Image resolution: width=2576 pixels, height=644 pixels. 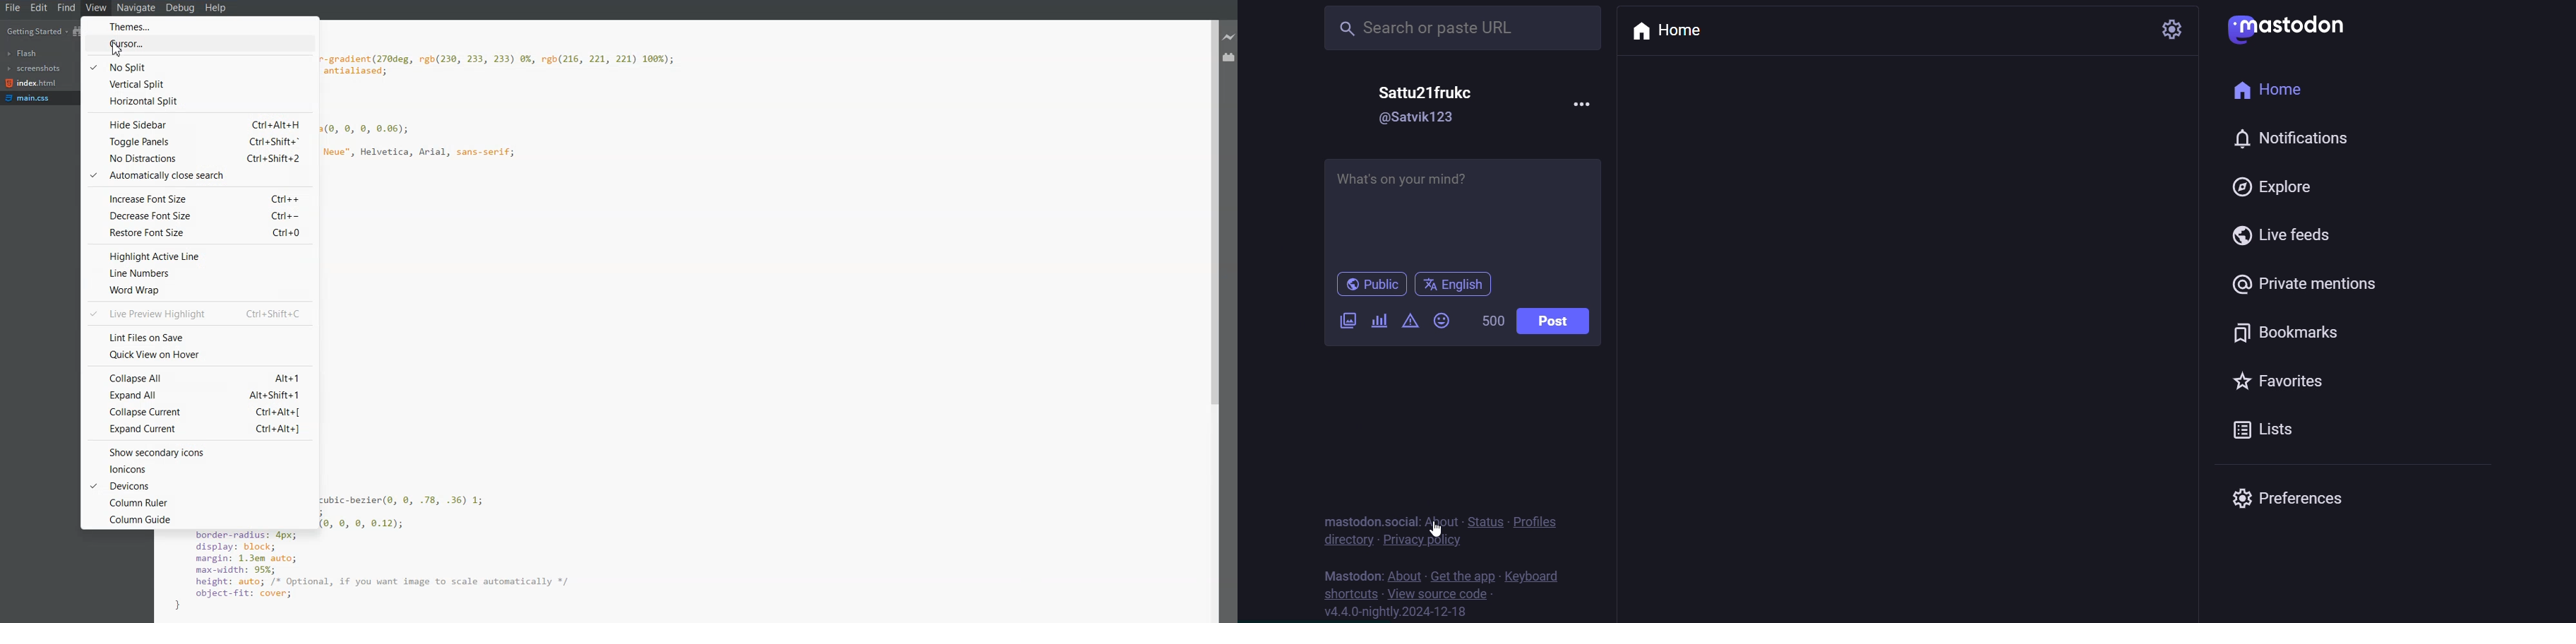 What do you see at coordinates (2289, 385) in the screenshot?
I see `favorite` at bounding box center [2289, 385].